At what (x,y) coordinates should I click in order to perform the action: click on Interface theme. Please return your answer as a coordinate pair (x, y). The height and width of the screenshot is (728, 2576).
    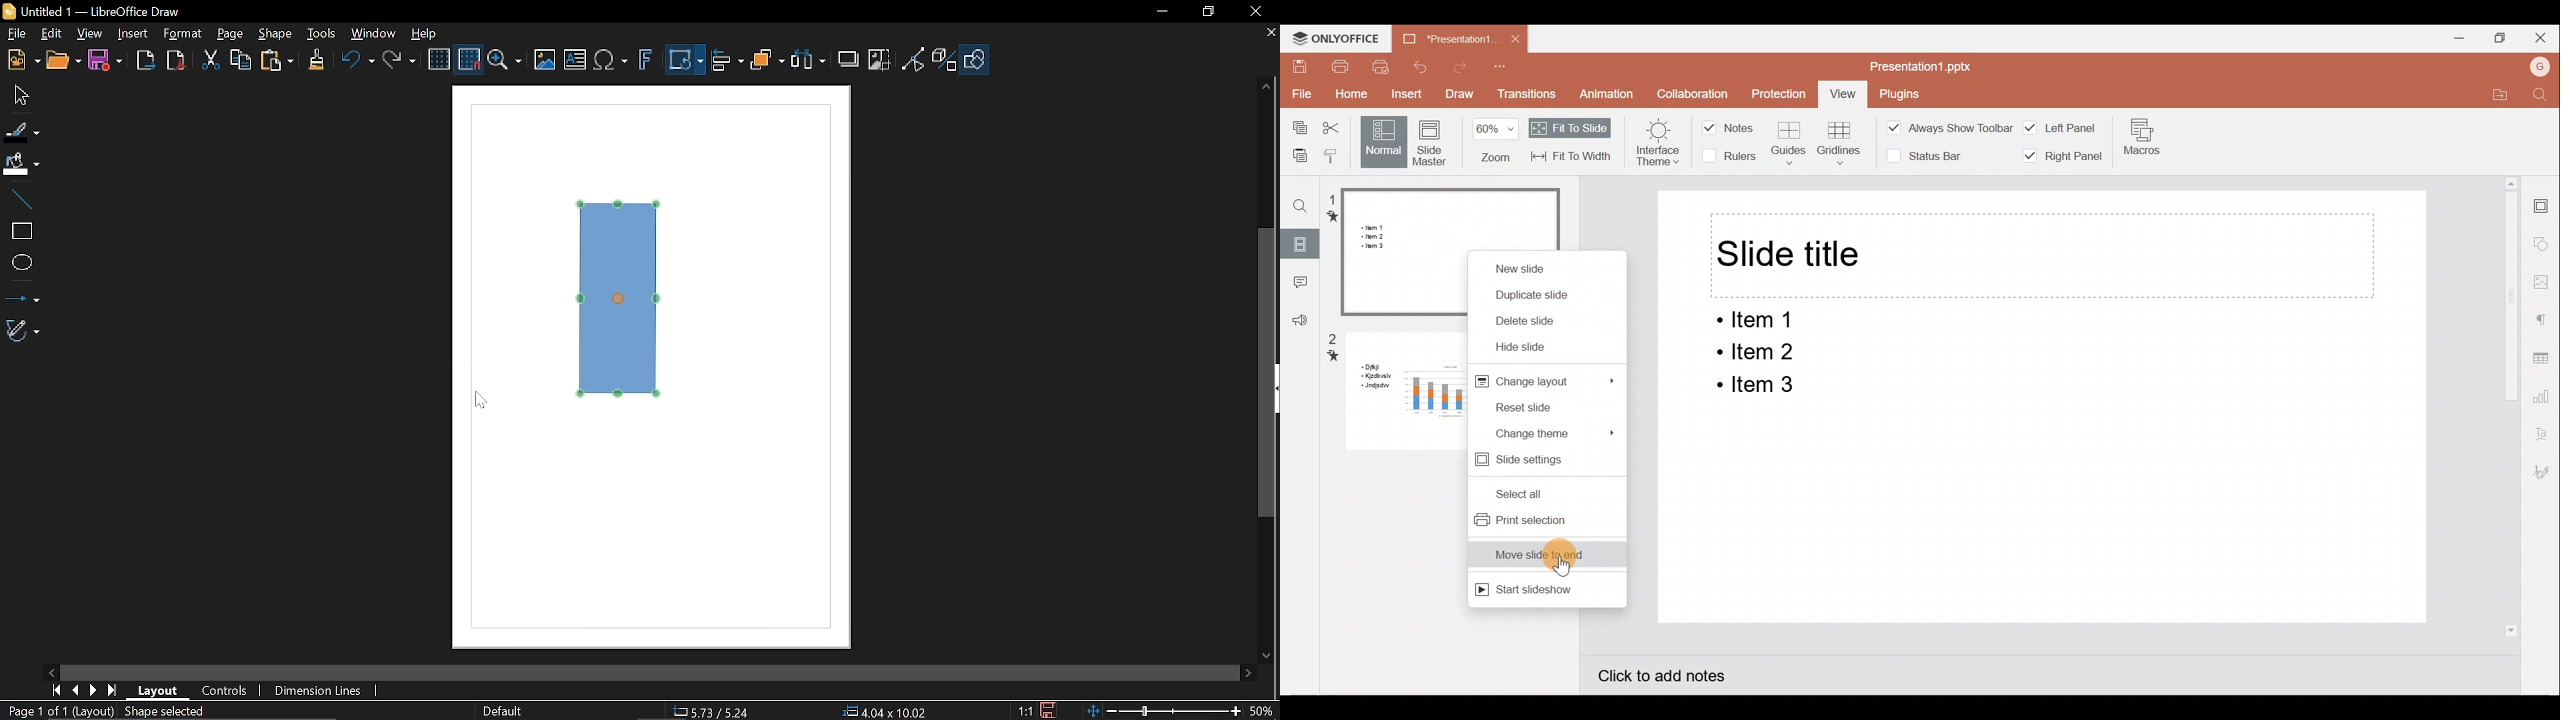
    Looking at the image, I should click on (1659, 141).